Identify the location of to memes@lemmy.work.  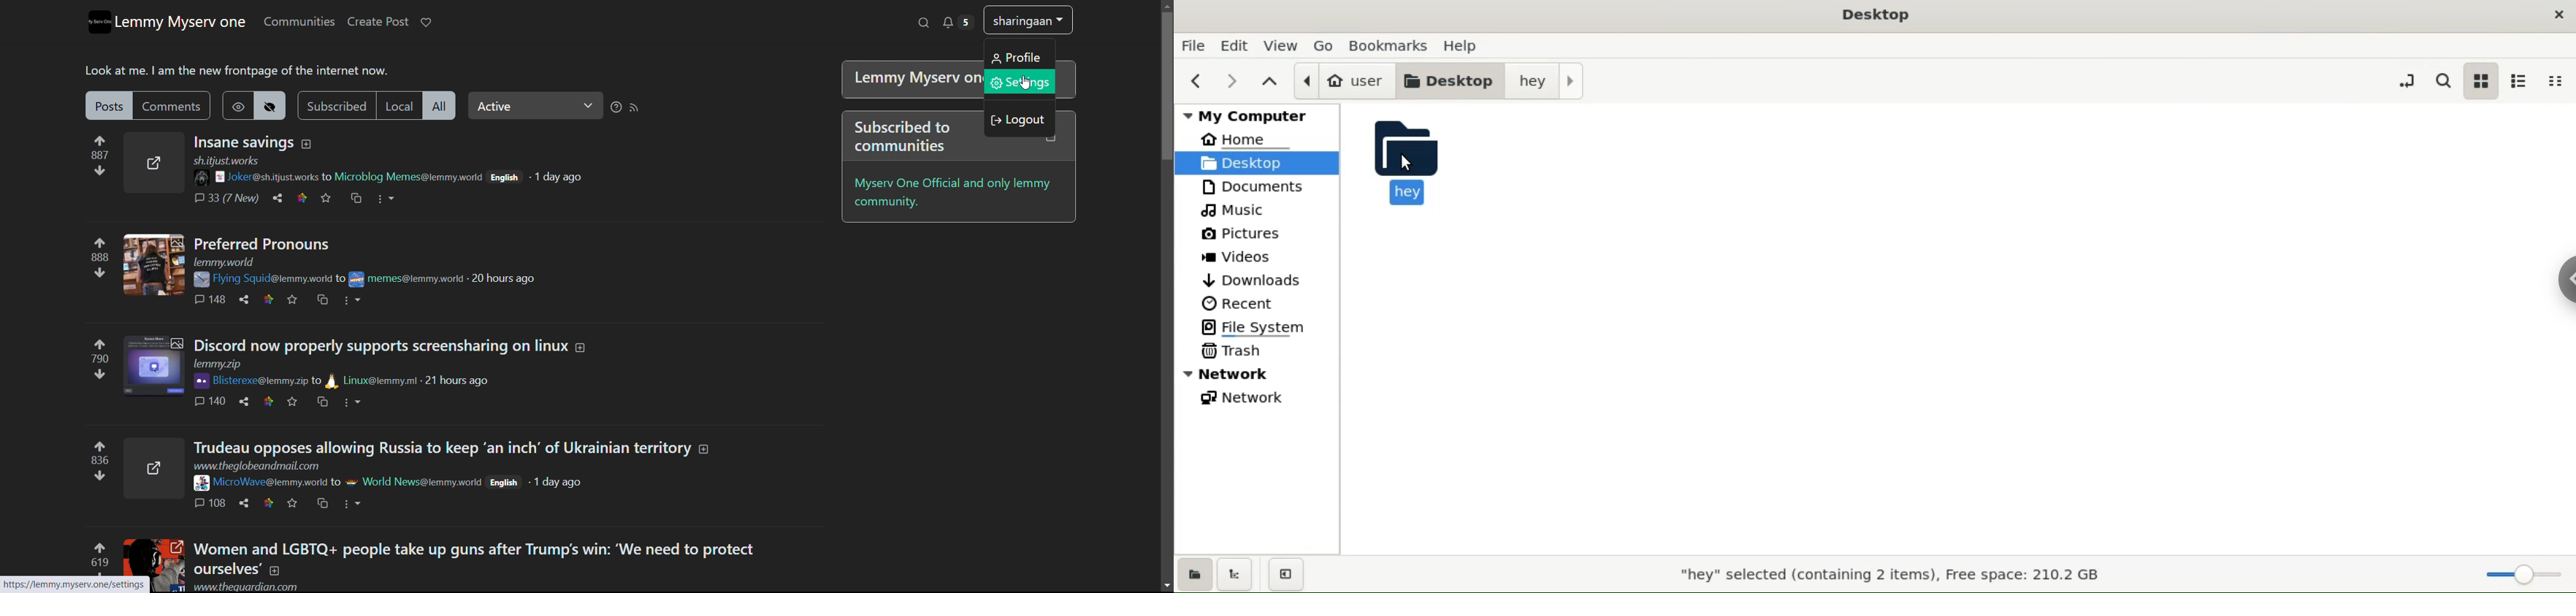
(400, 279).